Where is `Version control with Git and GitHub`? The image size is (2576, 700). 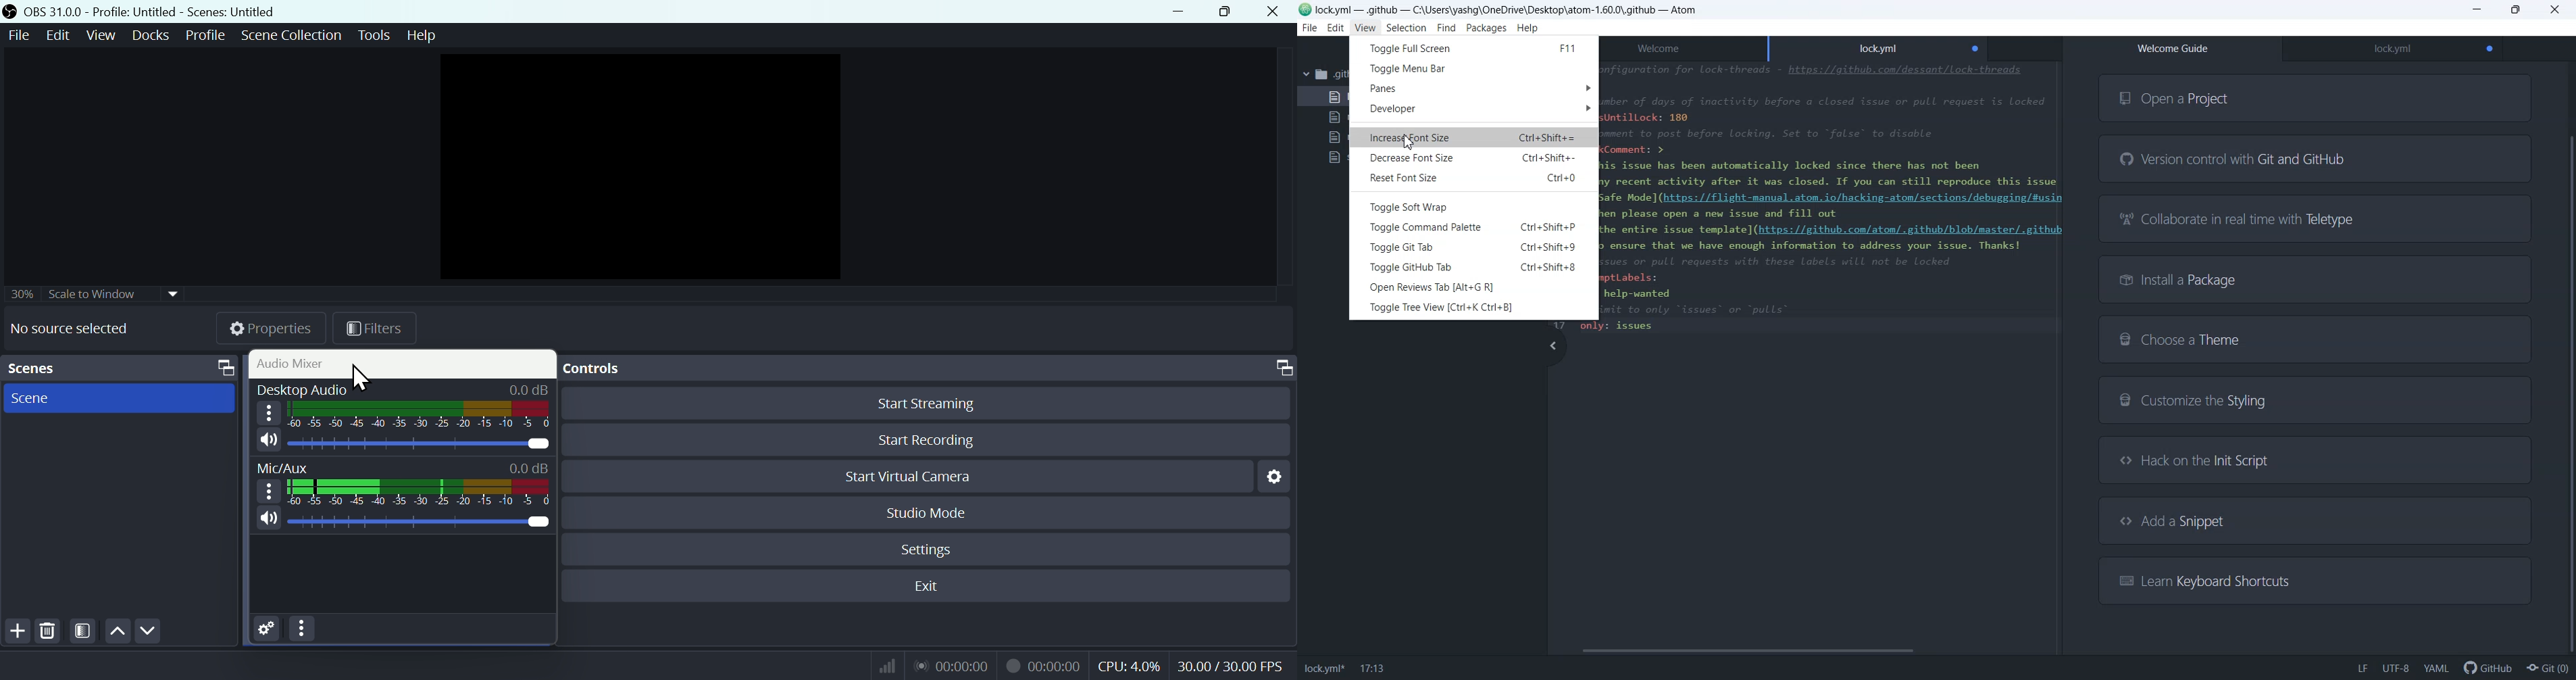
Version control with Git and GitHub is located at coordinates (2316, 159).